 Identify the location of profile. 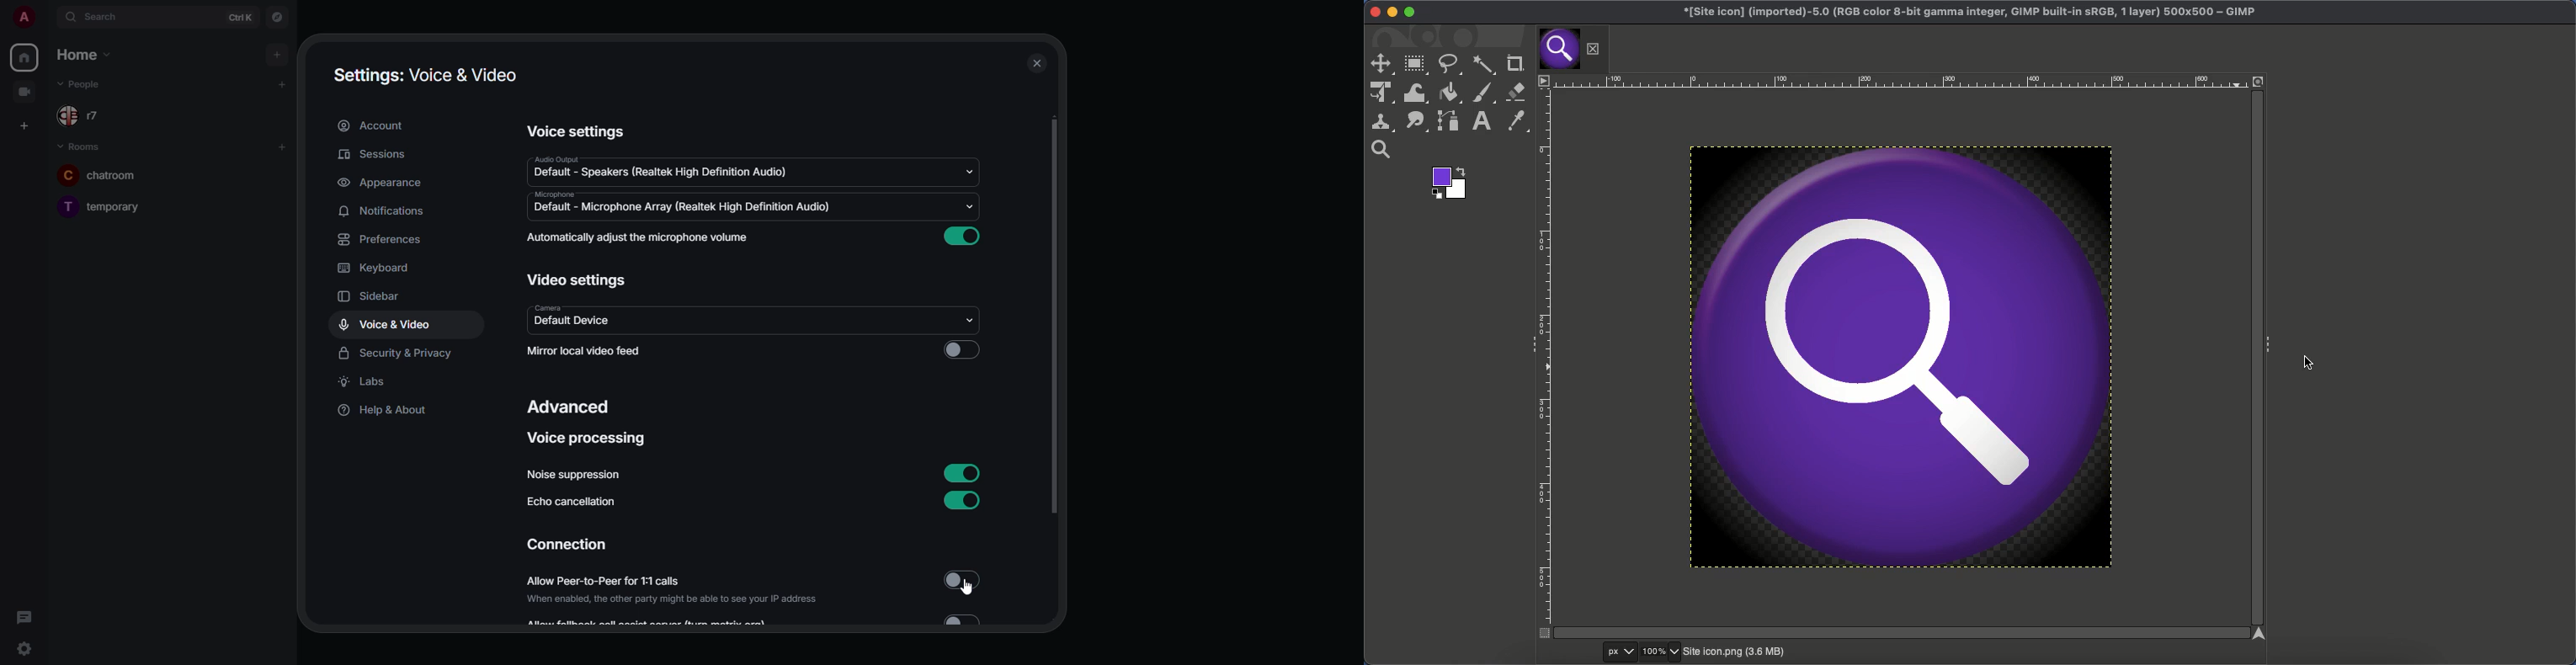
(26, 17).